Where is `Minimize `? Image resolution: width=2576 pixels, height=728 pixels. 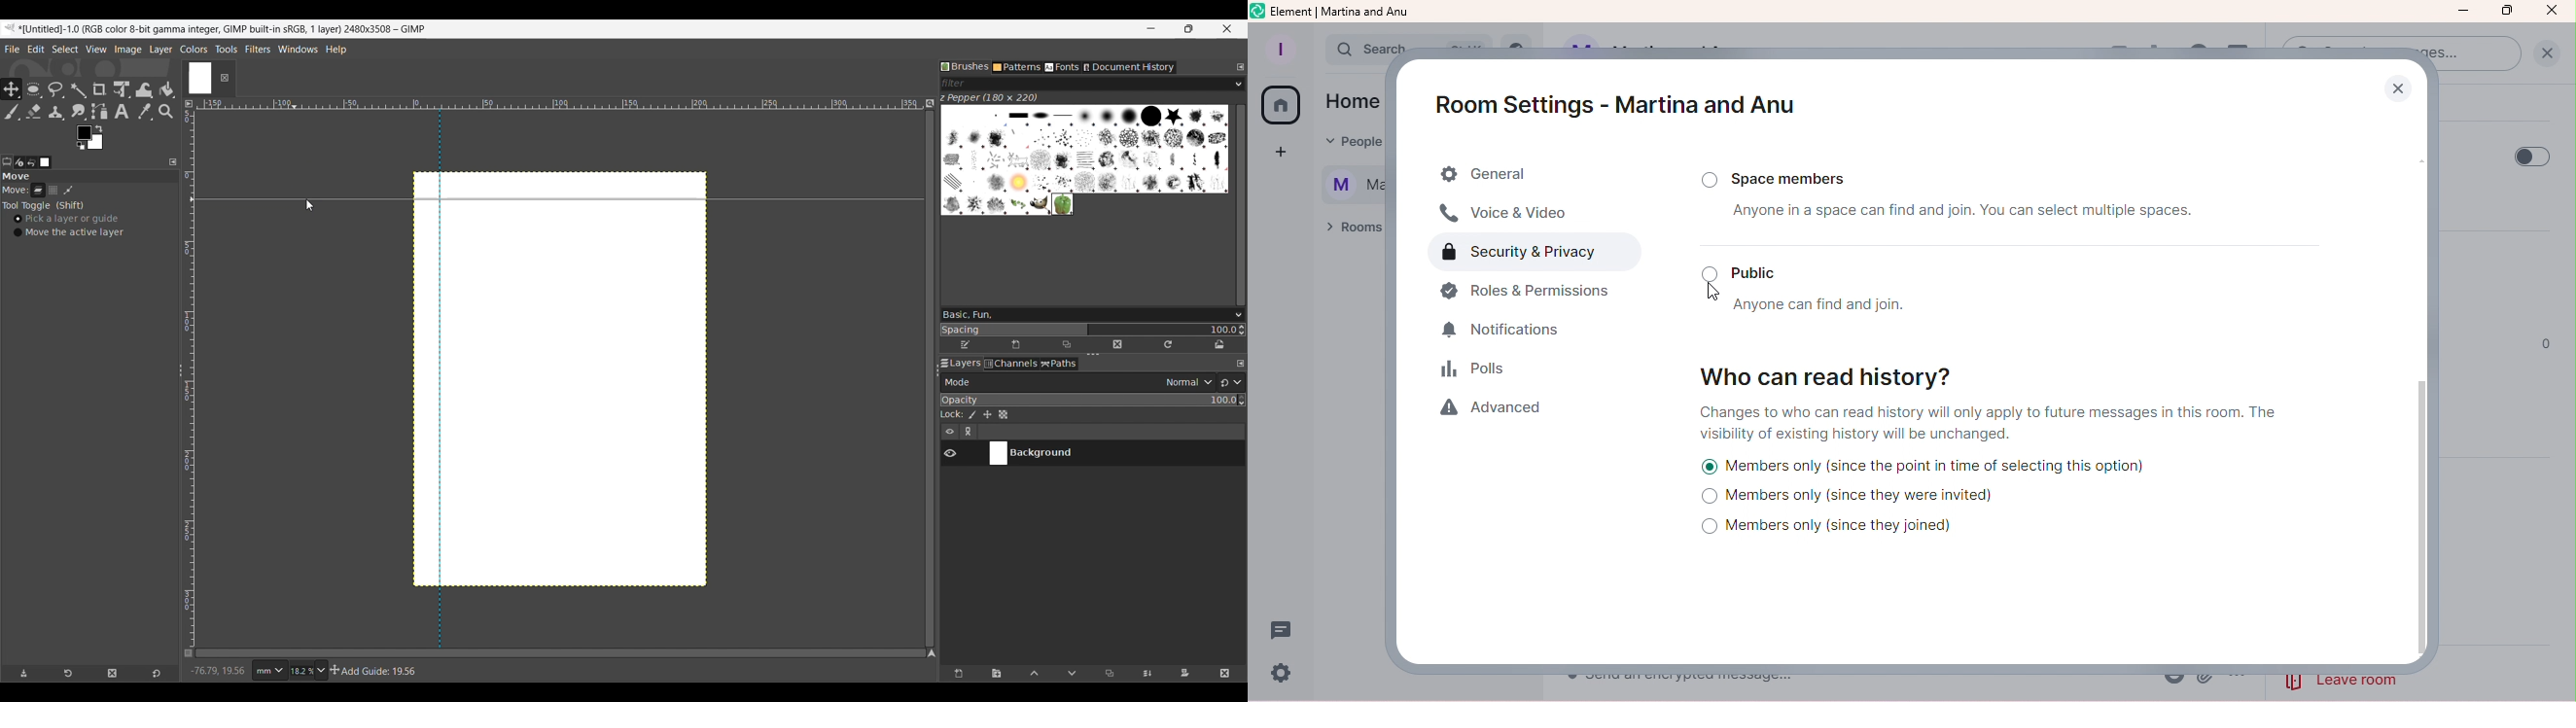 Minimize  is located at coordinates (1152, 29).